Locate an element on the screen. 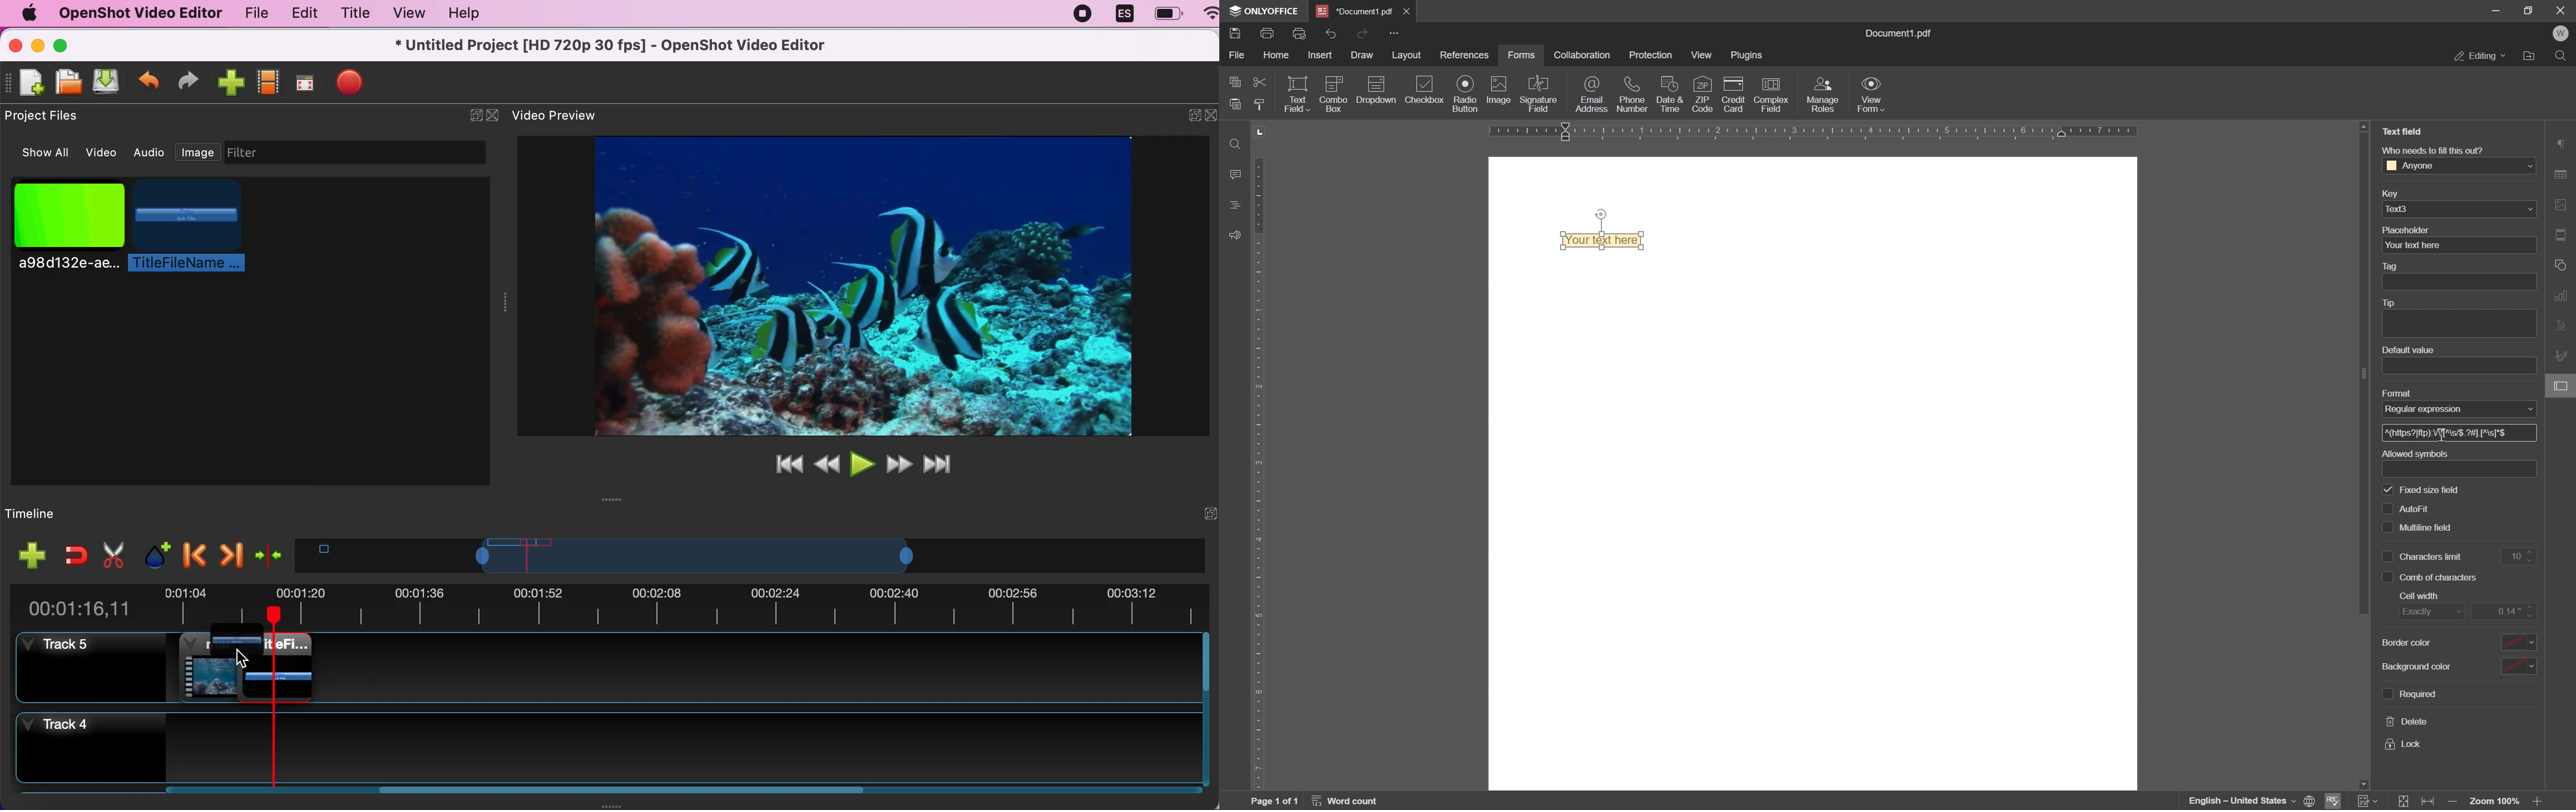 The image size is (2576, 812). scroll up is located at coordinates (2364, 126).